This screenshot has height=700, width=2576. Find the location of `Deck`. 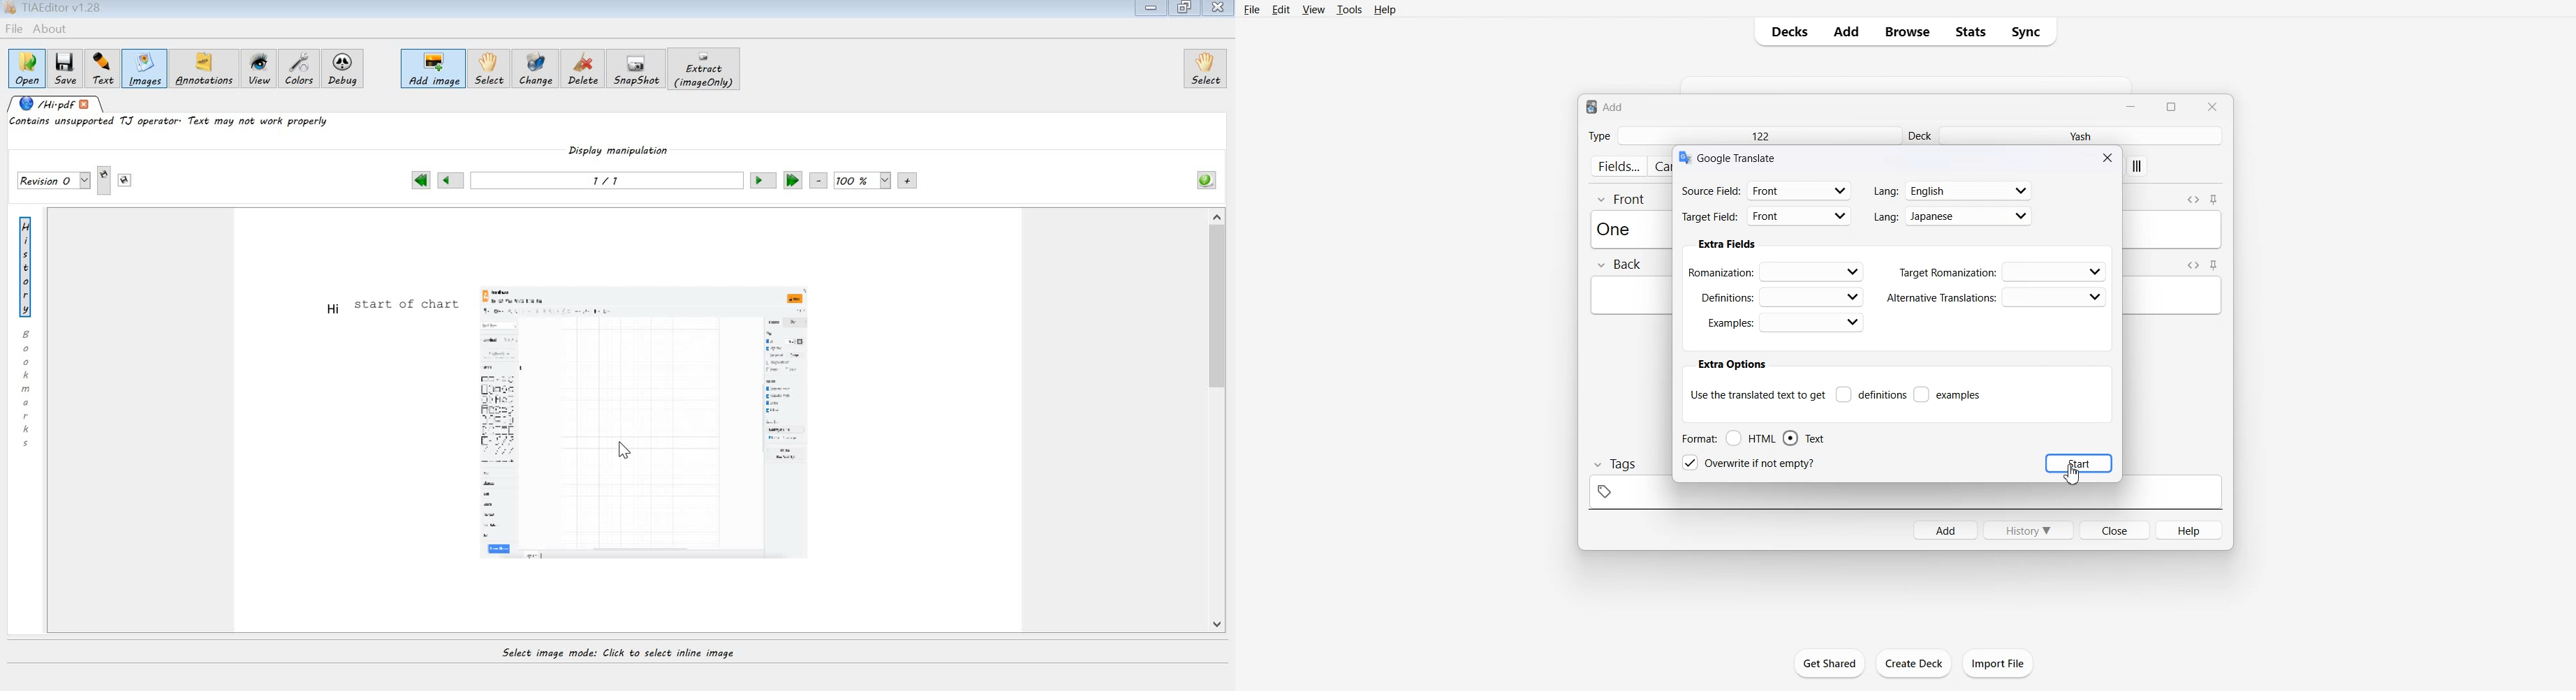

Deck is located at coordinates (1922, 135).